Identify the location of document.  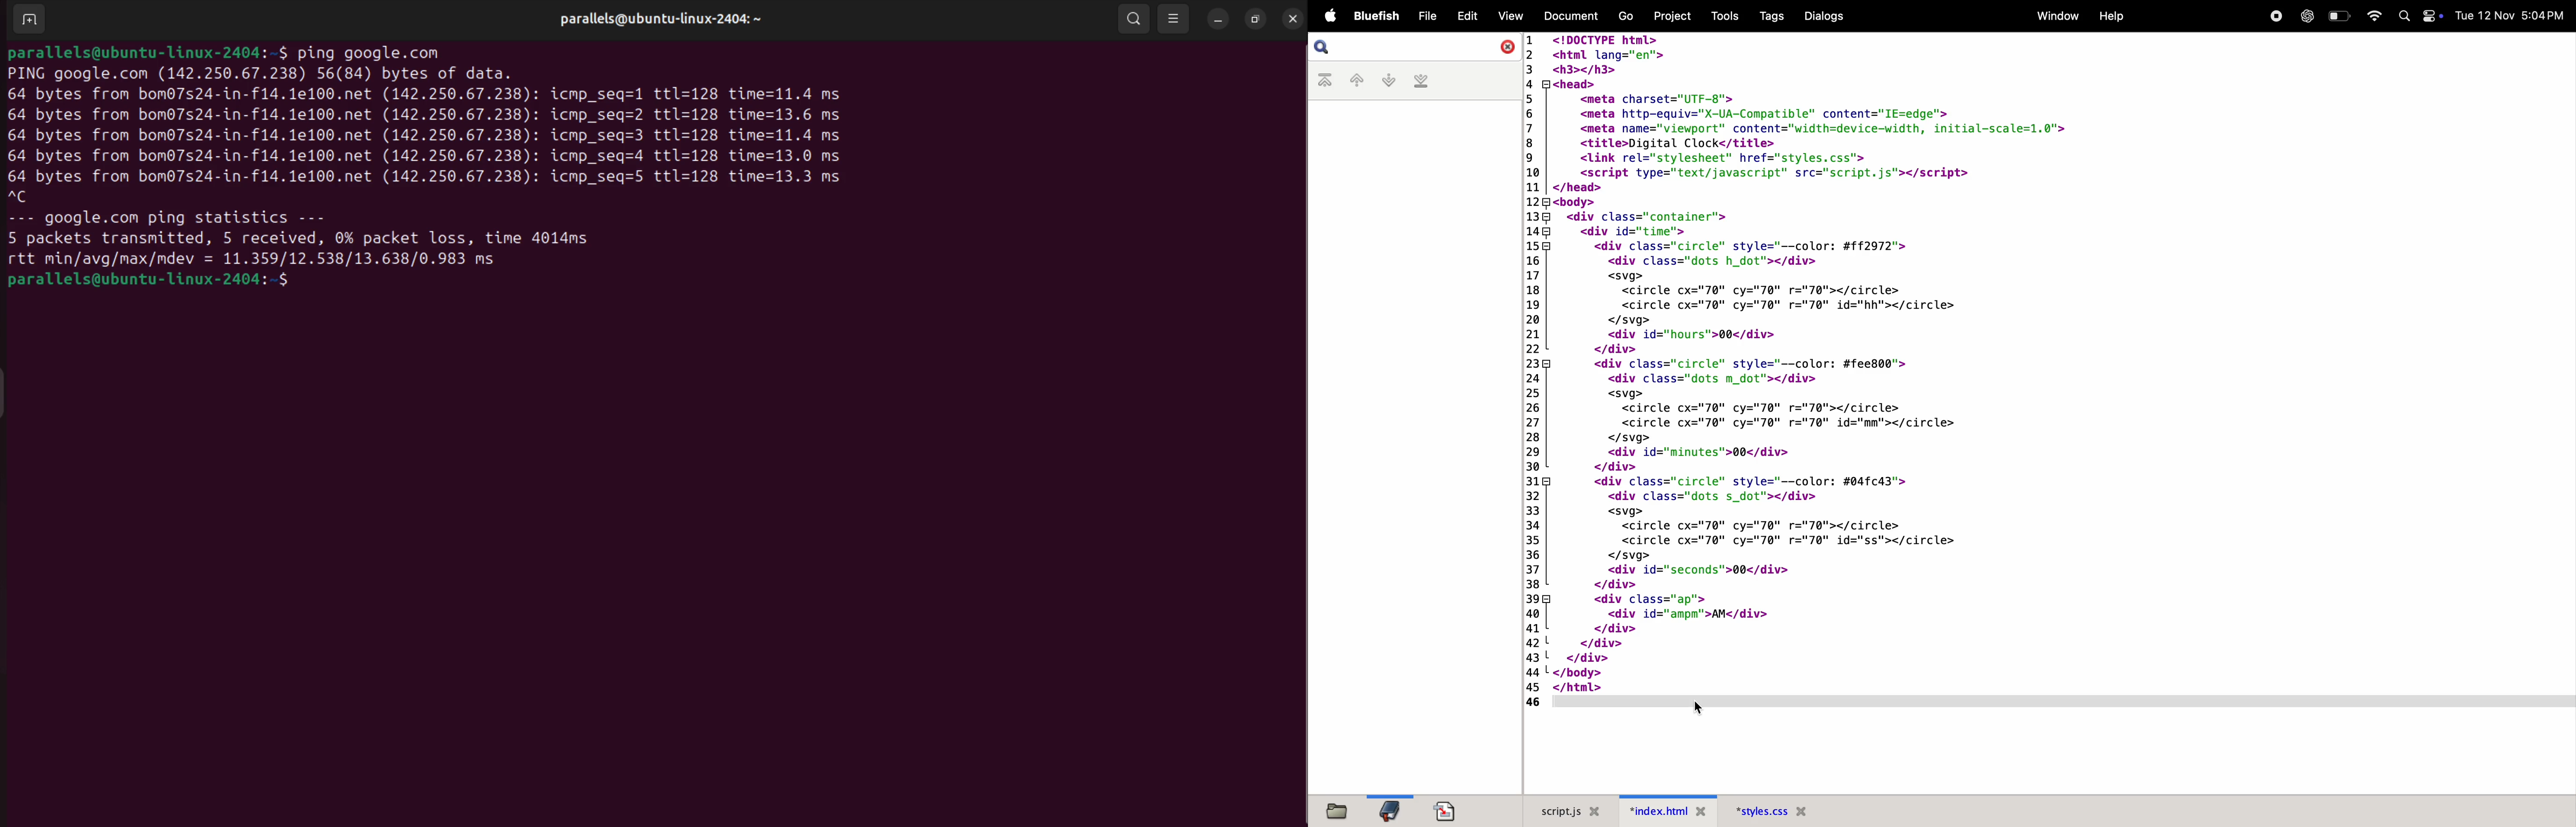
(1448, 809).